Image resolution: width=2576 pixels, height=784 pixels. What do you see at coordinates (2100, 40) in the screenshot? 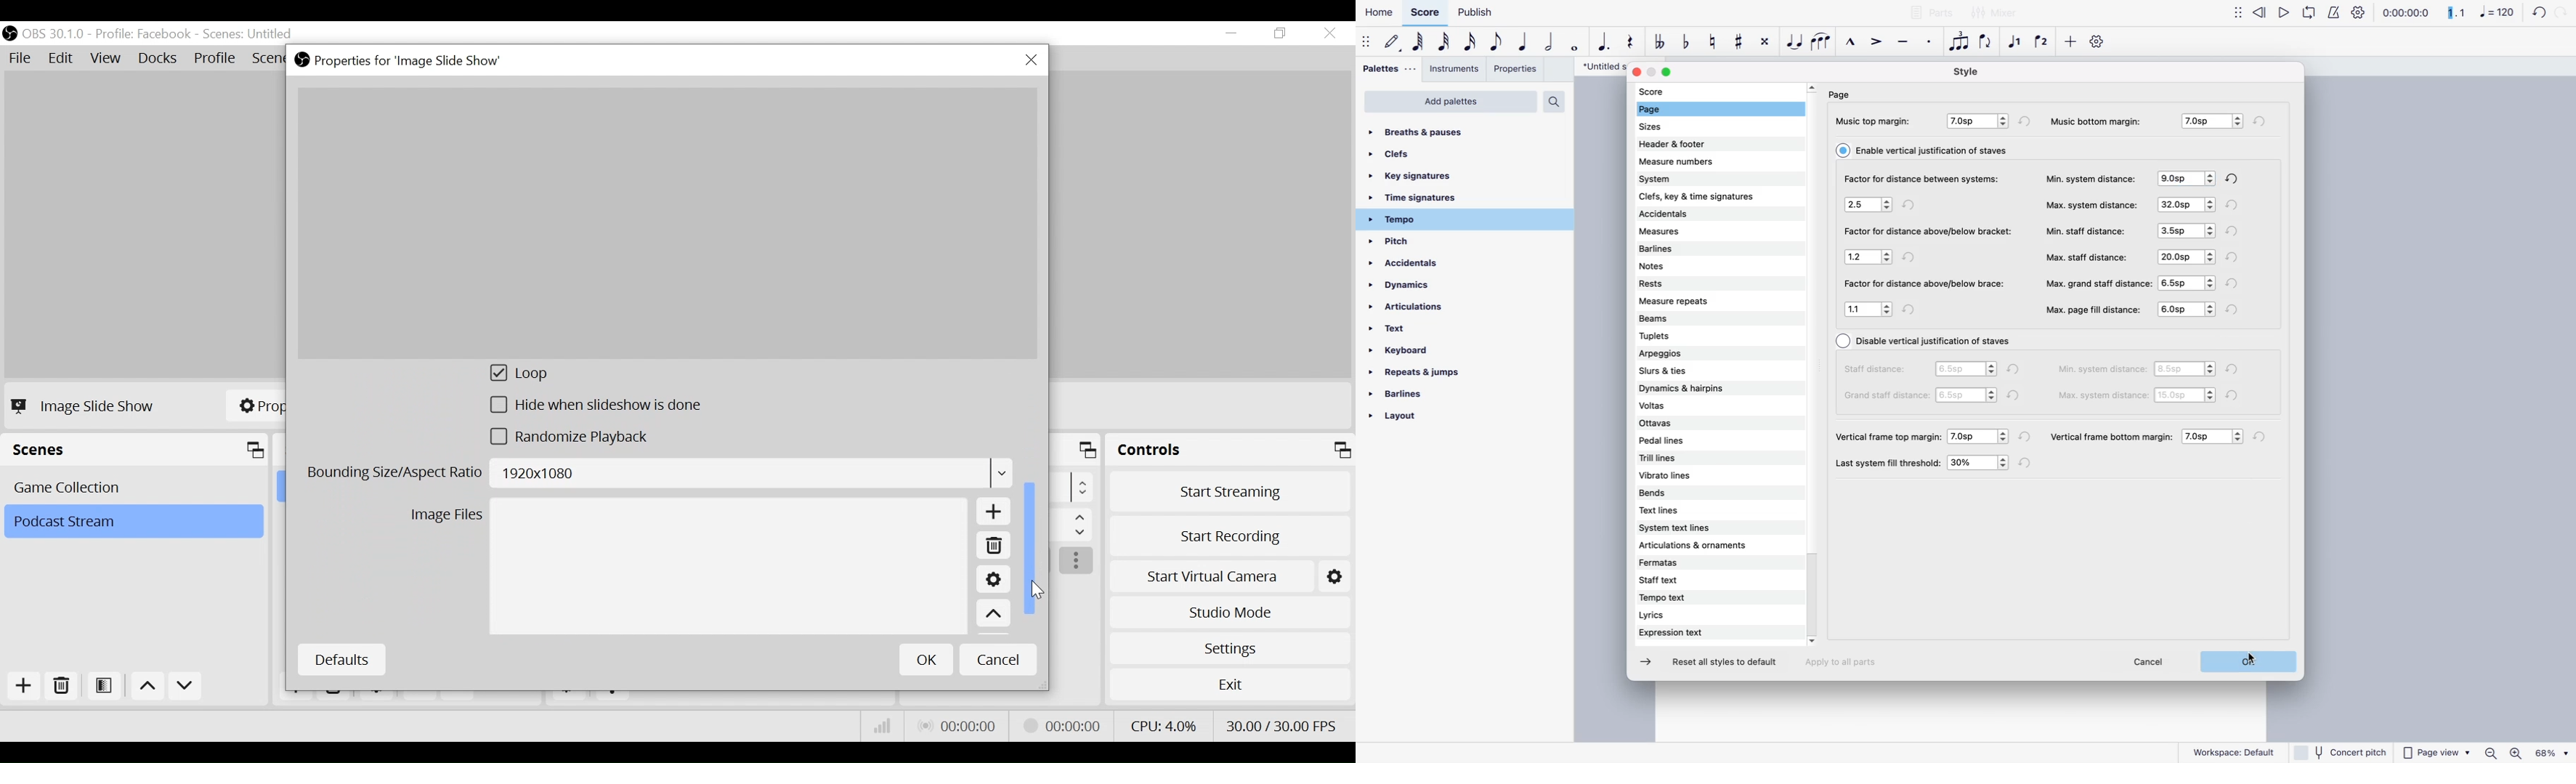
I see `Setting` at bounding box center [2100, 40].